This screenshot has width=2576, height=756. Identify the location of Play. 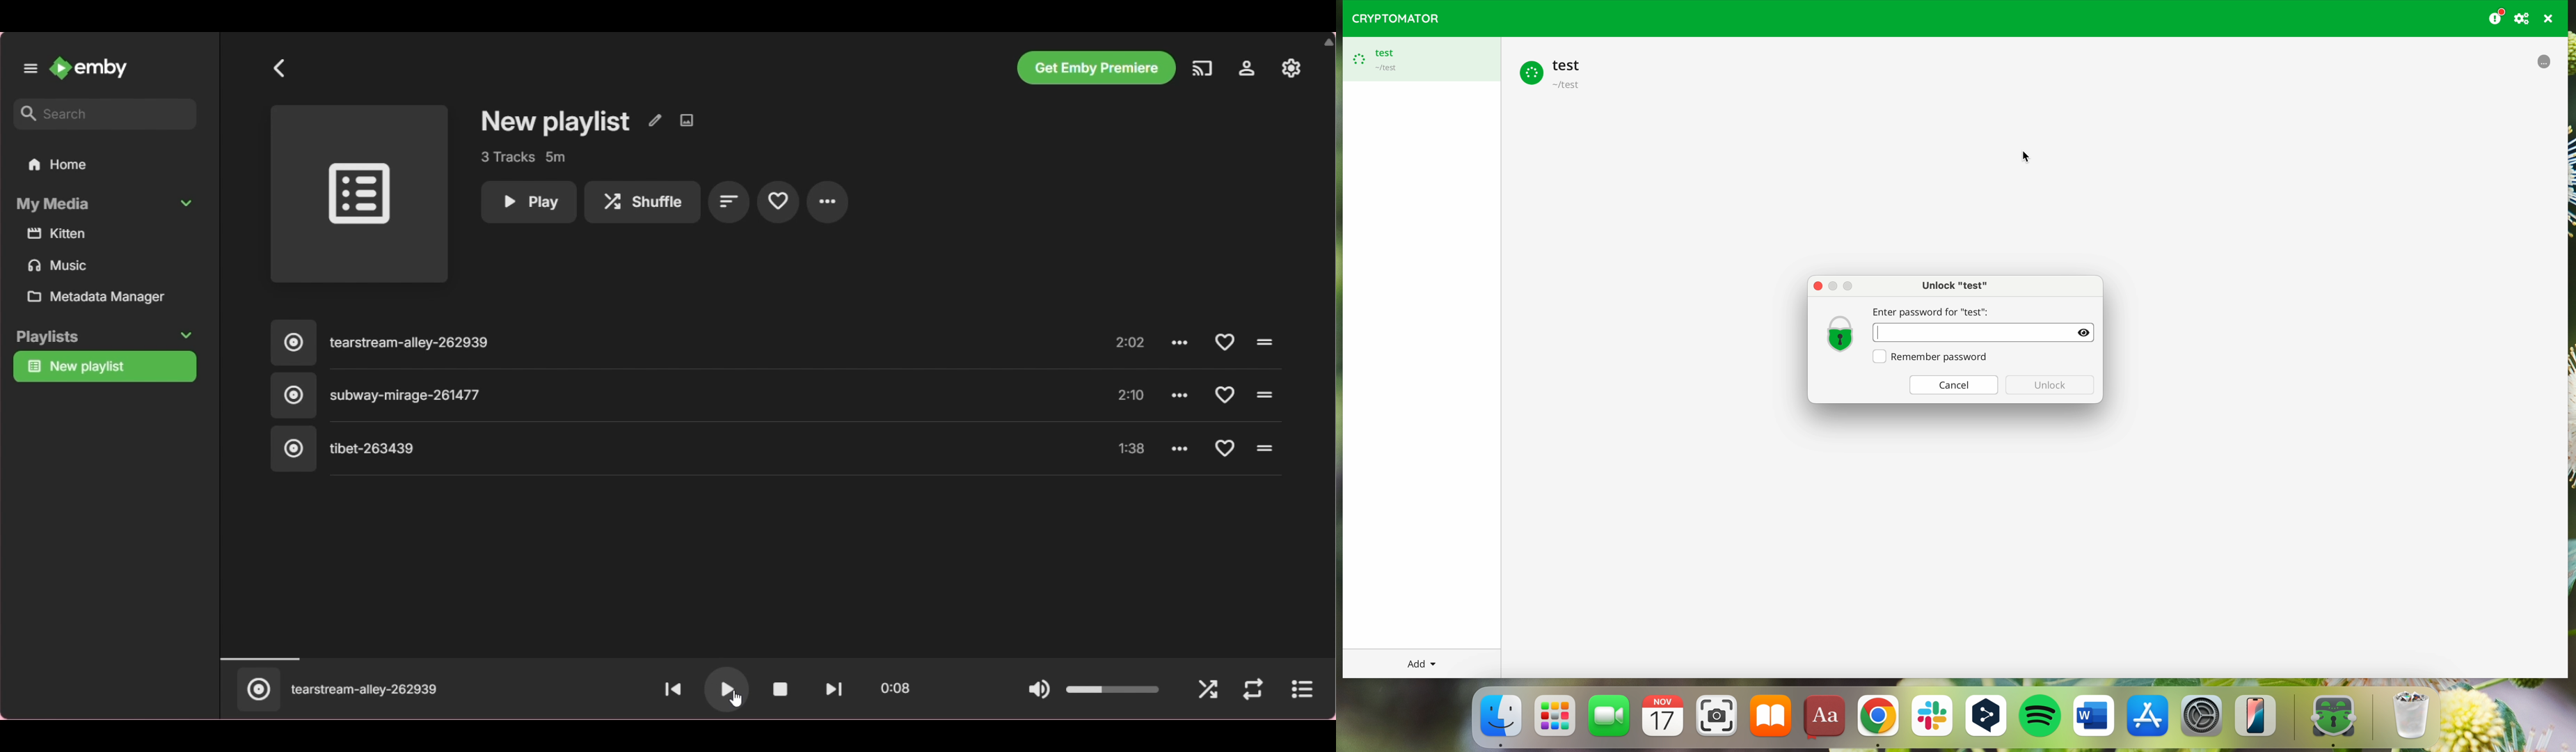
(528, 203).